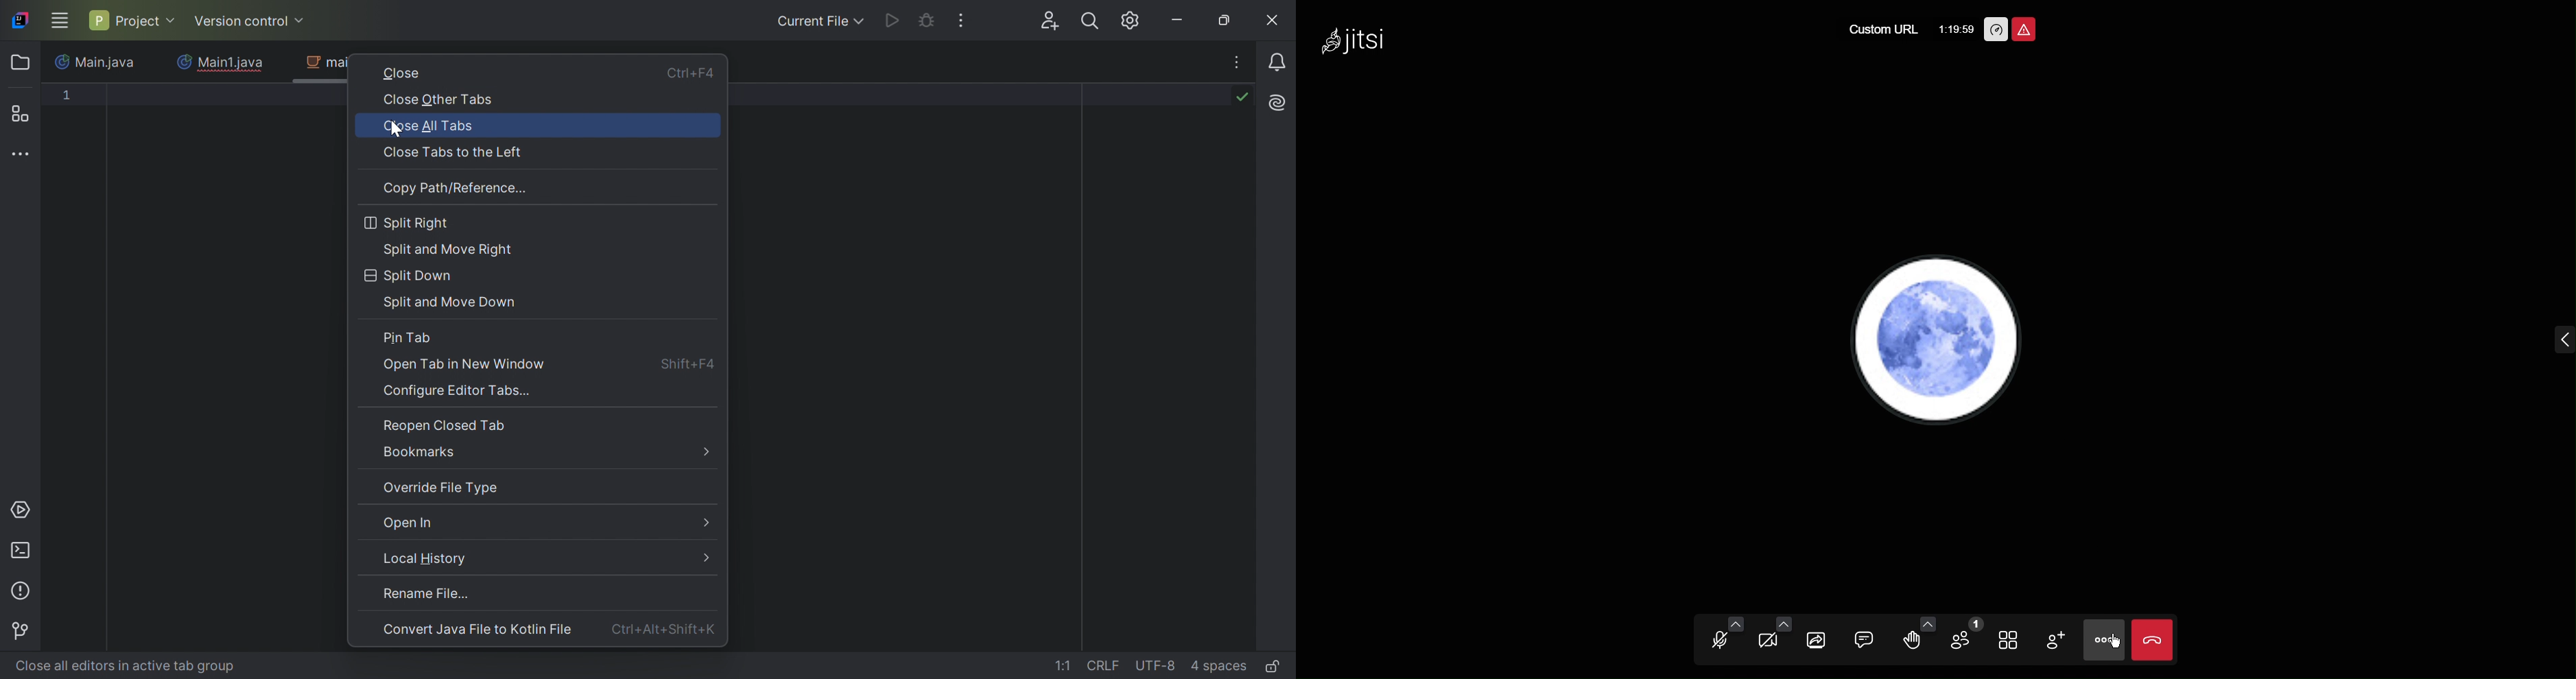 The width and height of the screenshot is (2576, 700). Describe the element at coordinates (1819, 638) in the screenshot. I see `Share Screen` at that location.